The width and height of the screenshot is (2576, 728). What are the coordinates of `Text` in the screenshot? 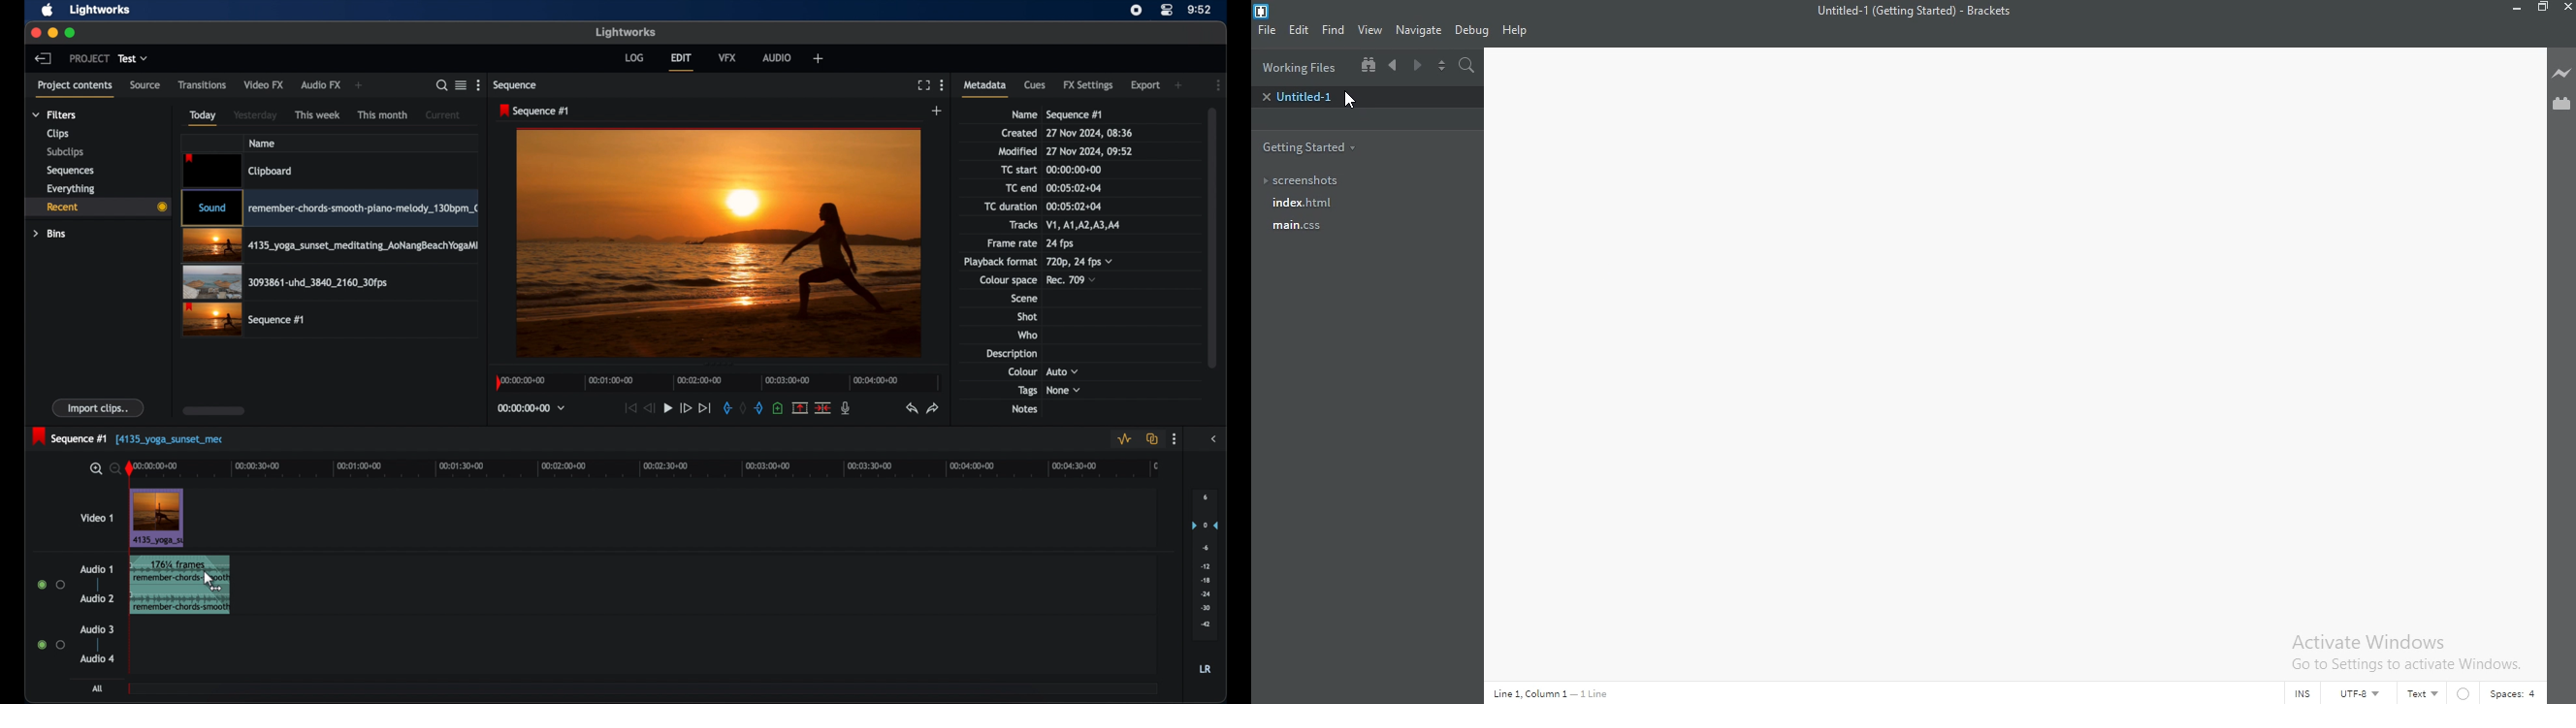 It's located at (2422, 695).